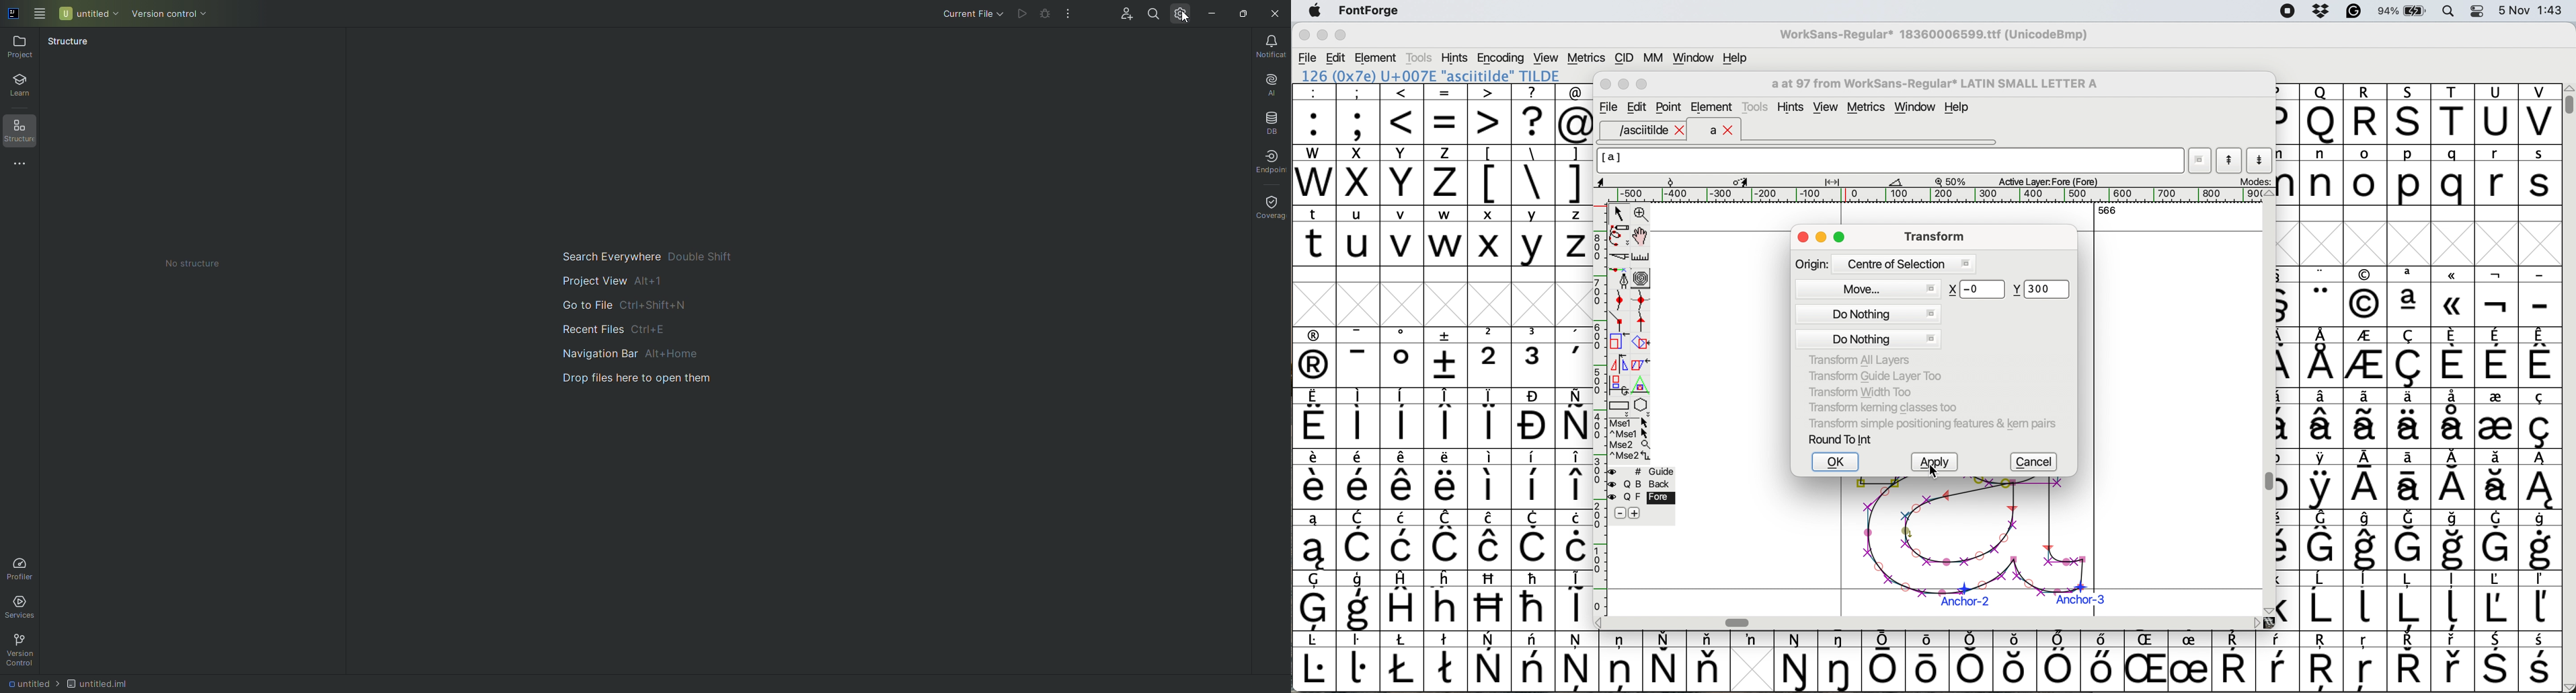 The height and width of the screenshot is (700, 2576). Describe the element at coordinates (1372, 11) in the screenshot. I see `fontforge` at that location.